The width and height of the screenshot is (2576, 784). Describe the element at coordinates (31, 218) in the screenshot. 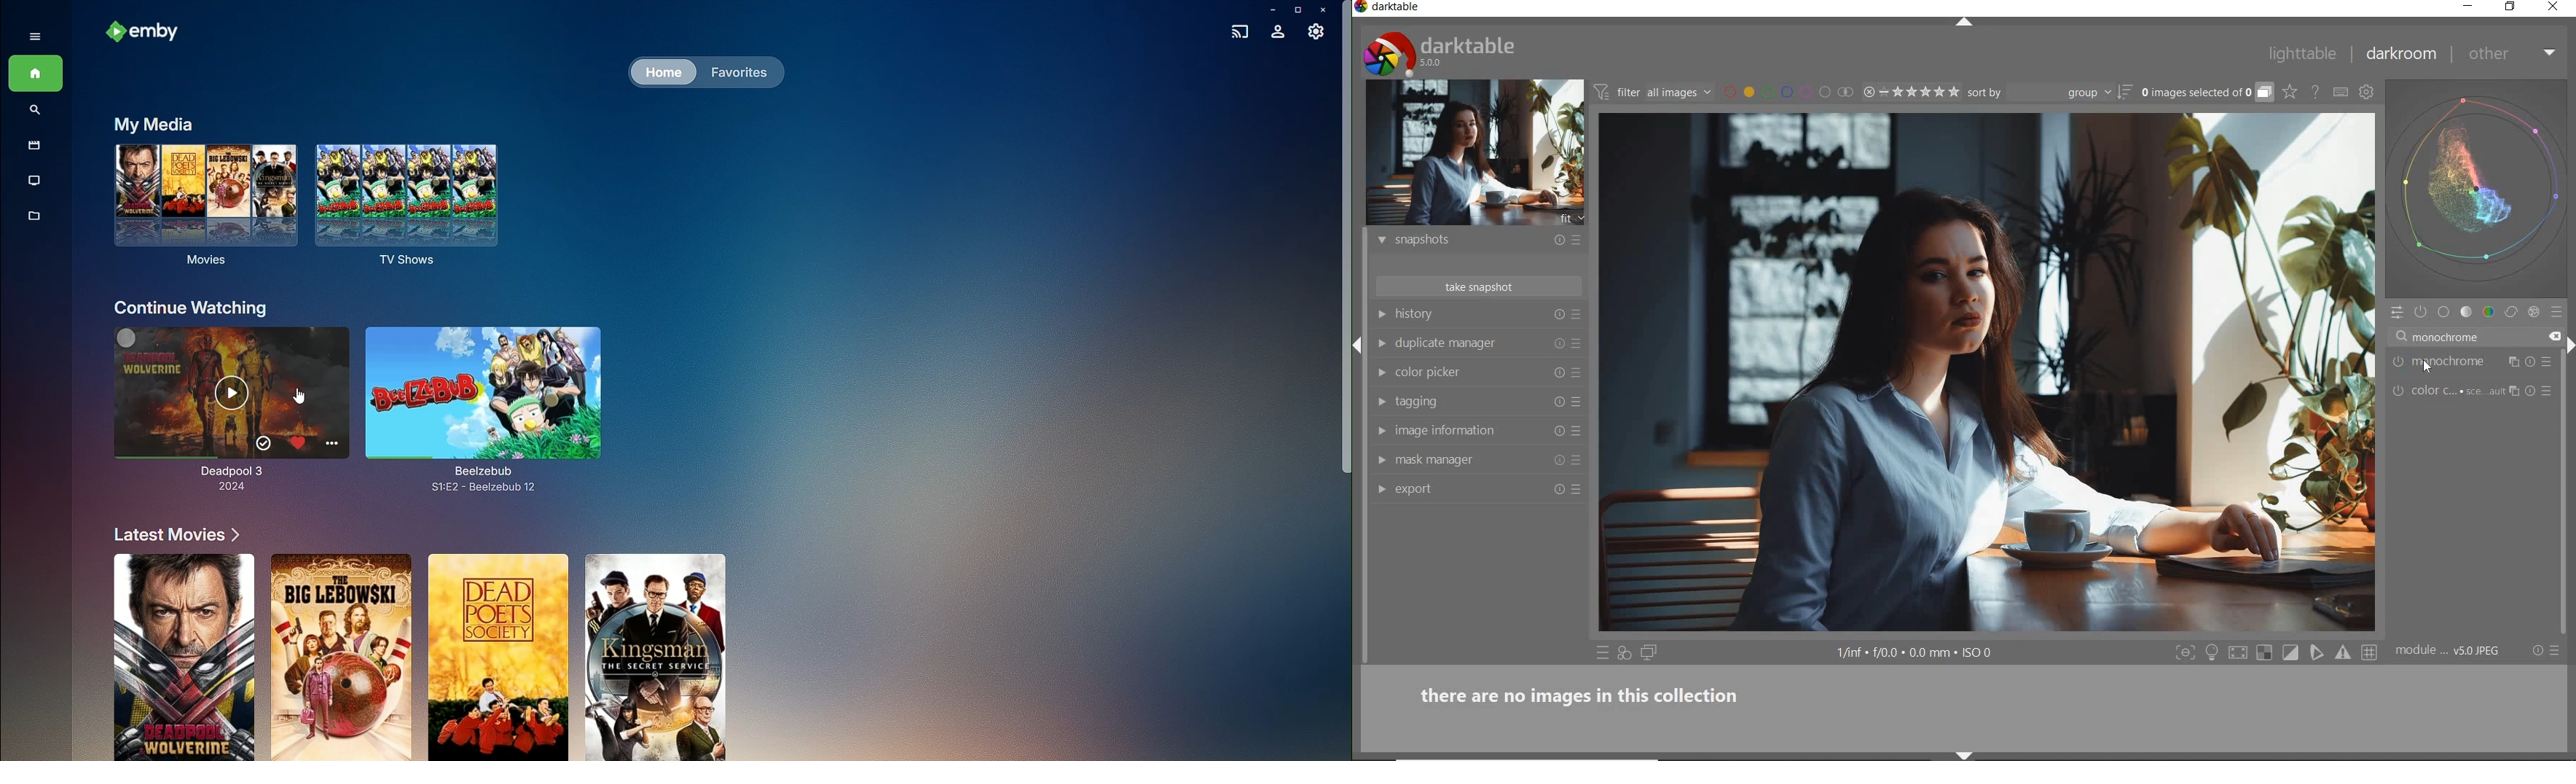

I see `Metadata` at that location.